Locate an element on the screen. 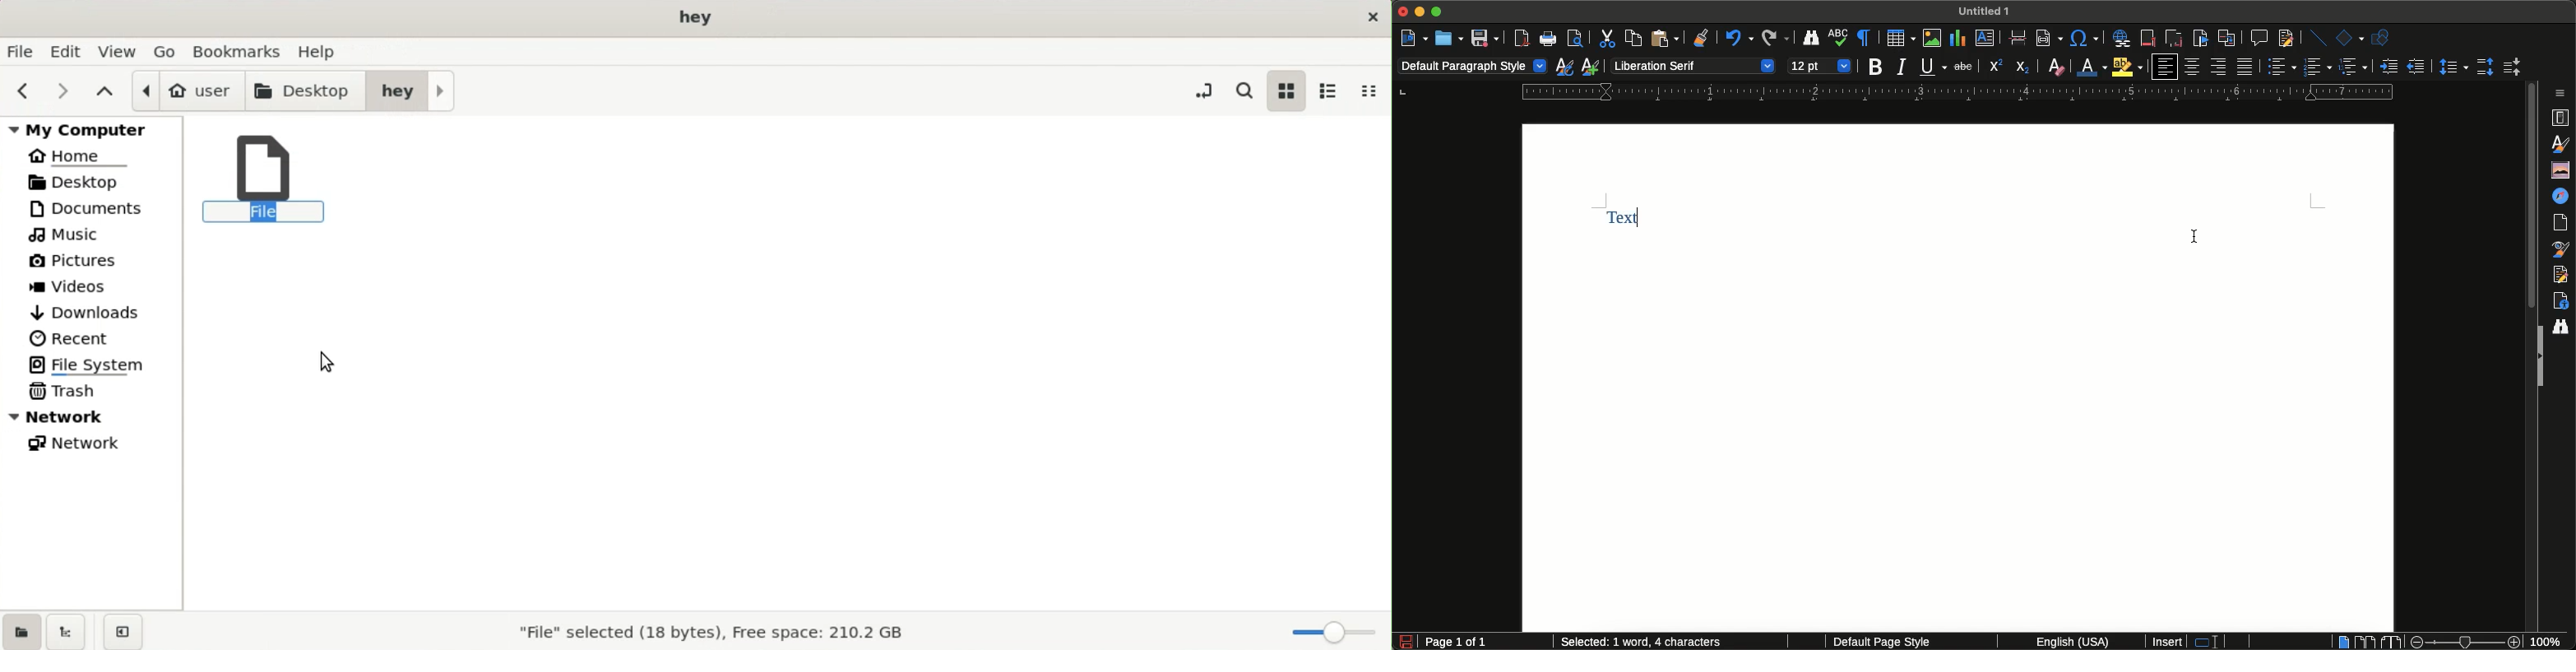  Insert field is located at coordinates (2048, 37).